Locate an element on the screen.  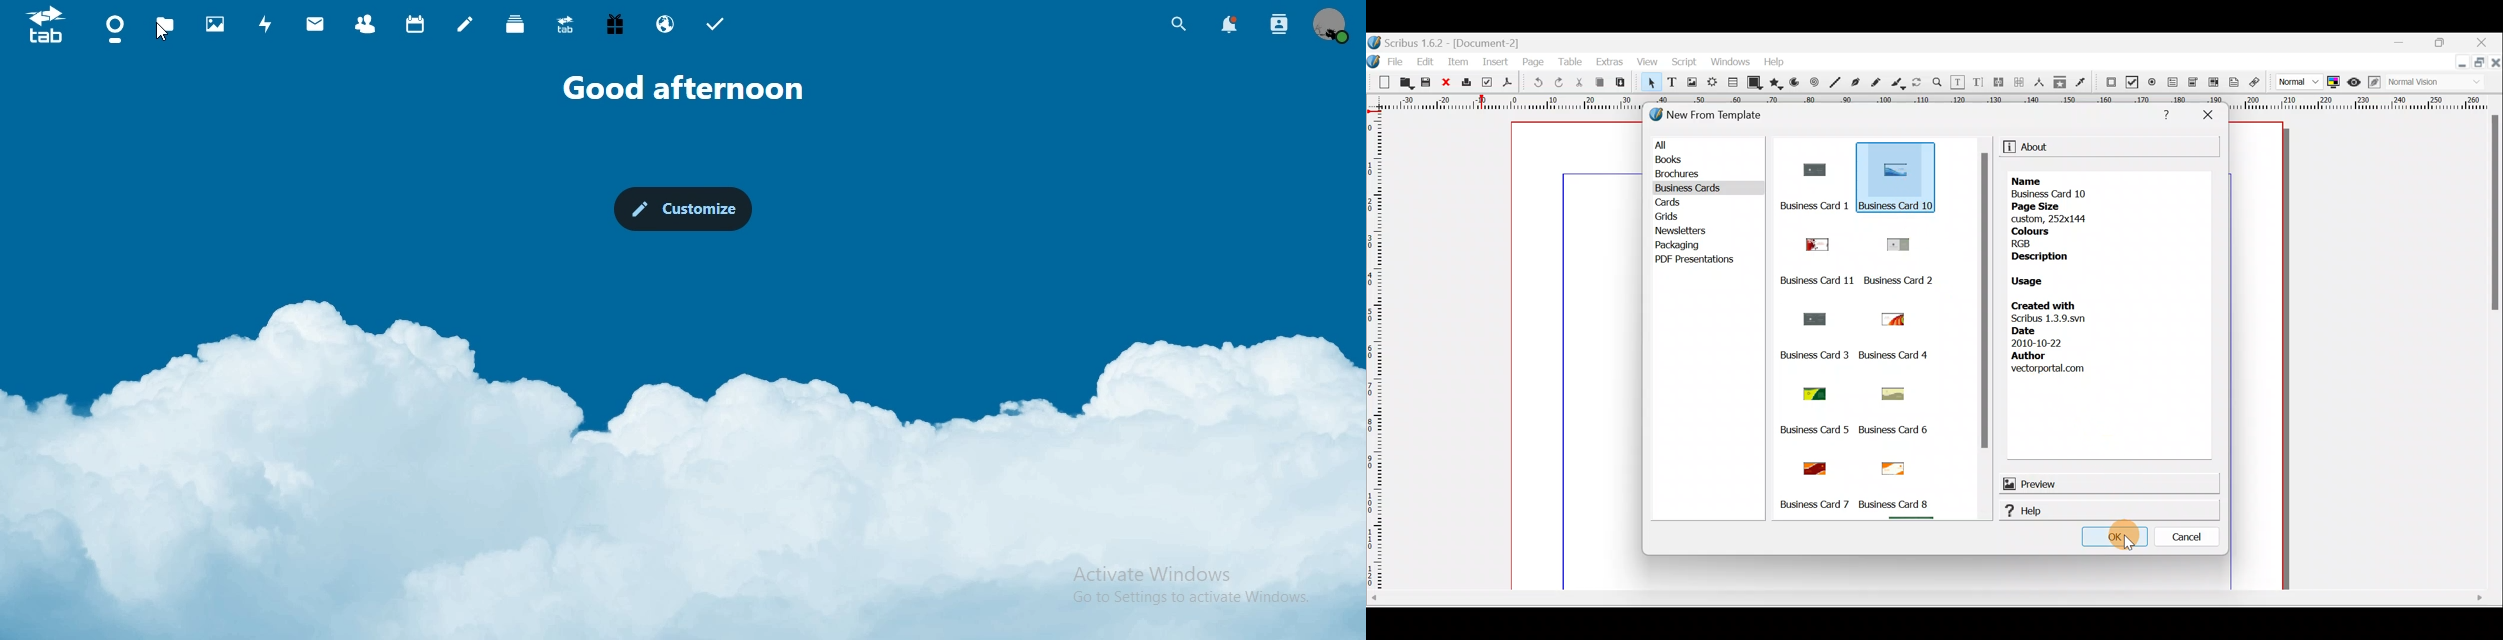
Toggle colour management system is located at coordinates (2335, 81).